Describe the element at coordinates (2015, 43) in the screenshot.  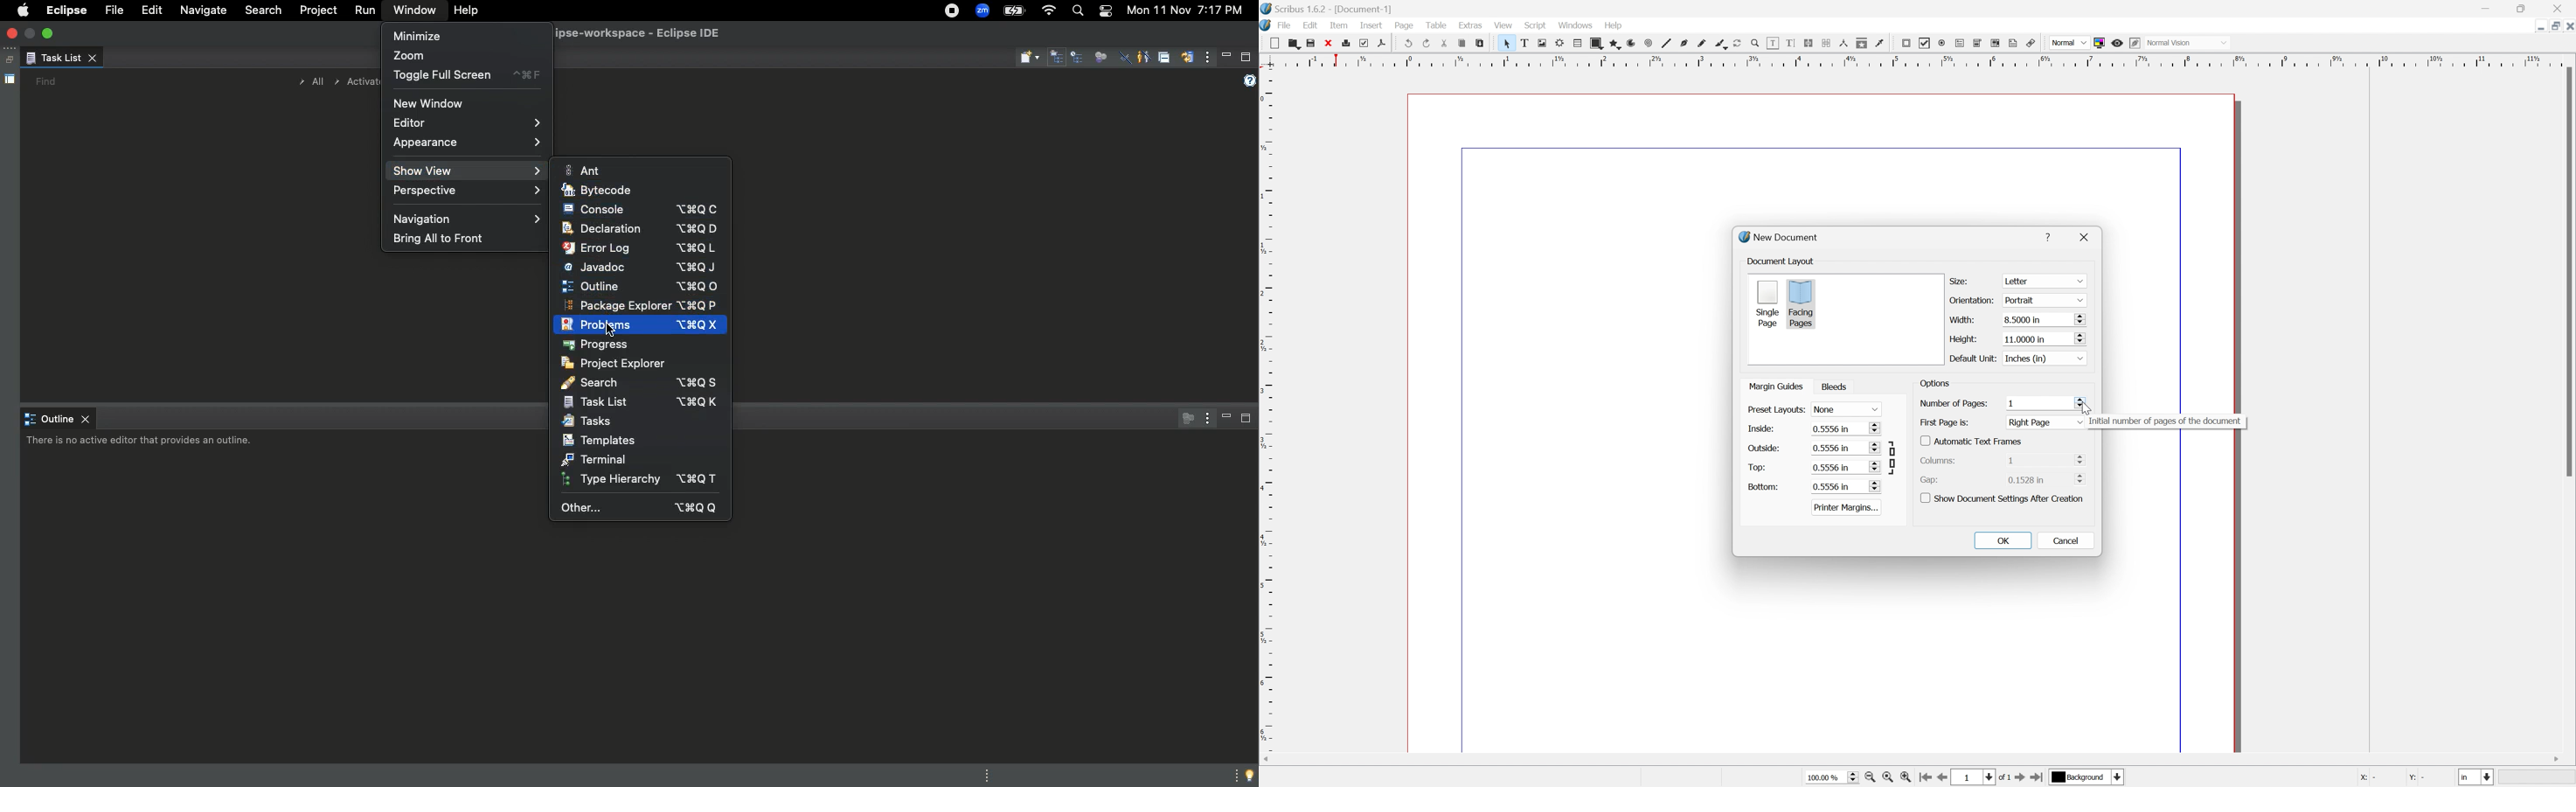
I see `text annotation` at that location.